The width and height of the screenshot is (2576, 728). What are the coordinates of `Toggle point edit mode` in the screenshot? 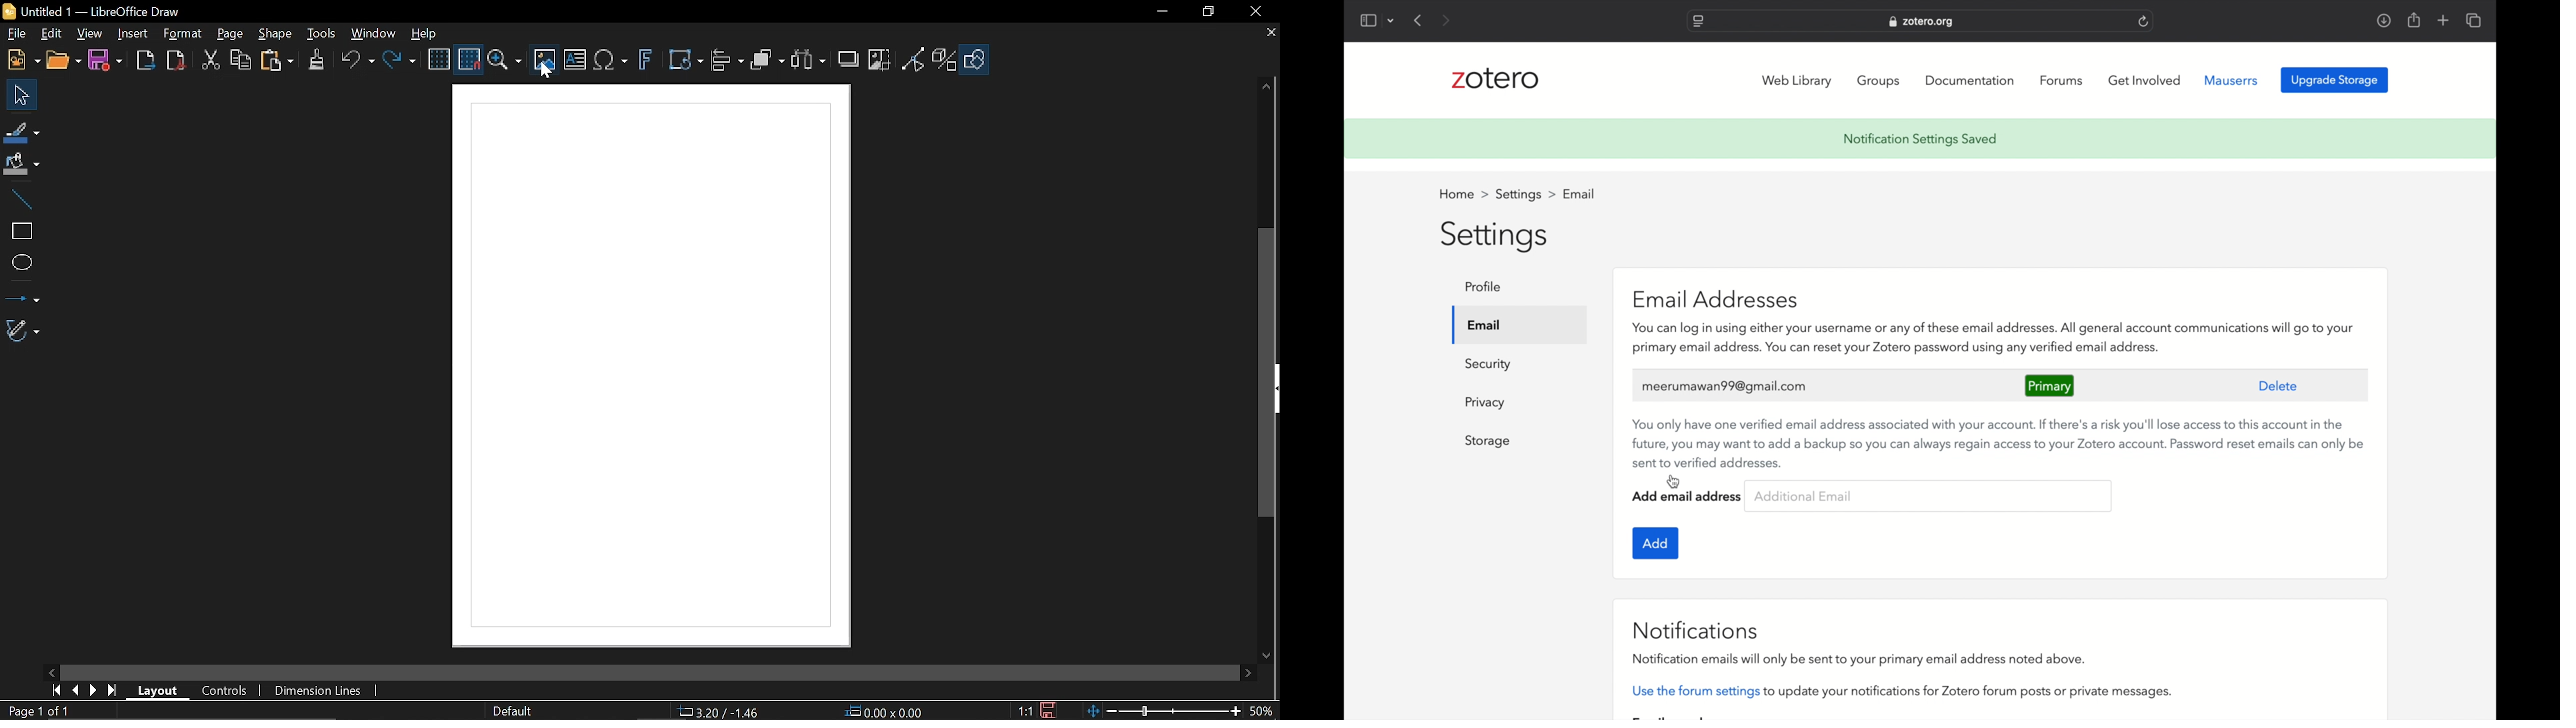 It's located at (912, 63).